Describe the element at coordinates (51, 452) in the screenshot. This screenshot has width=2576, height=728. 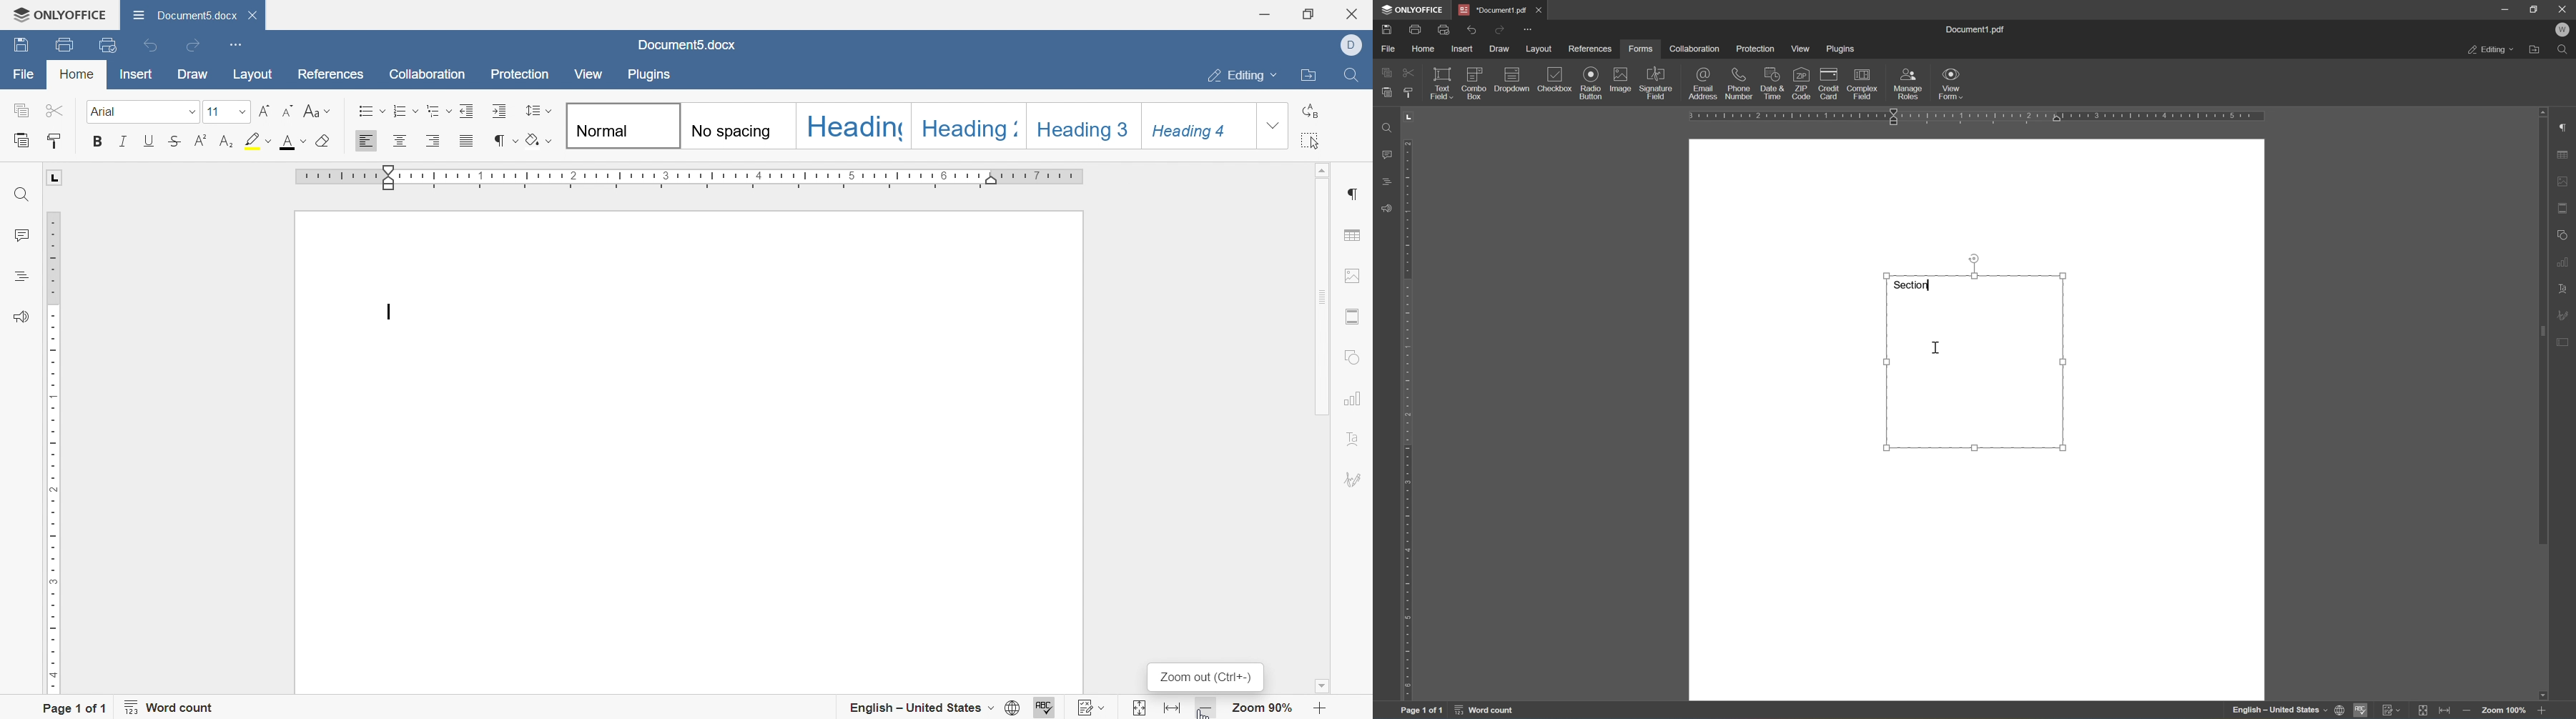
I see `ruler` at that location.